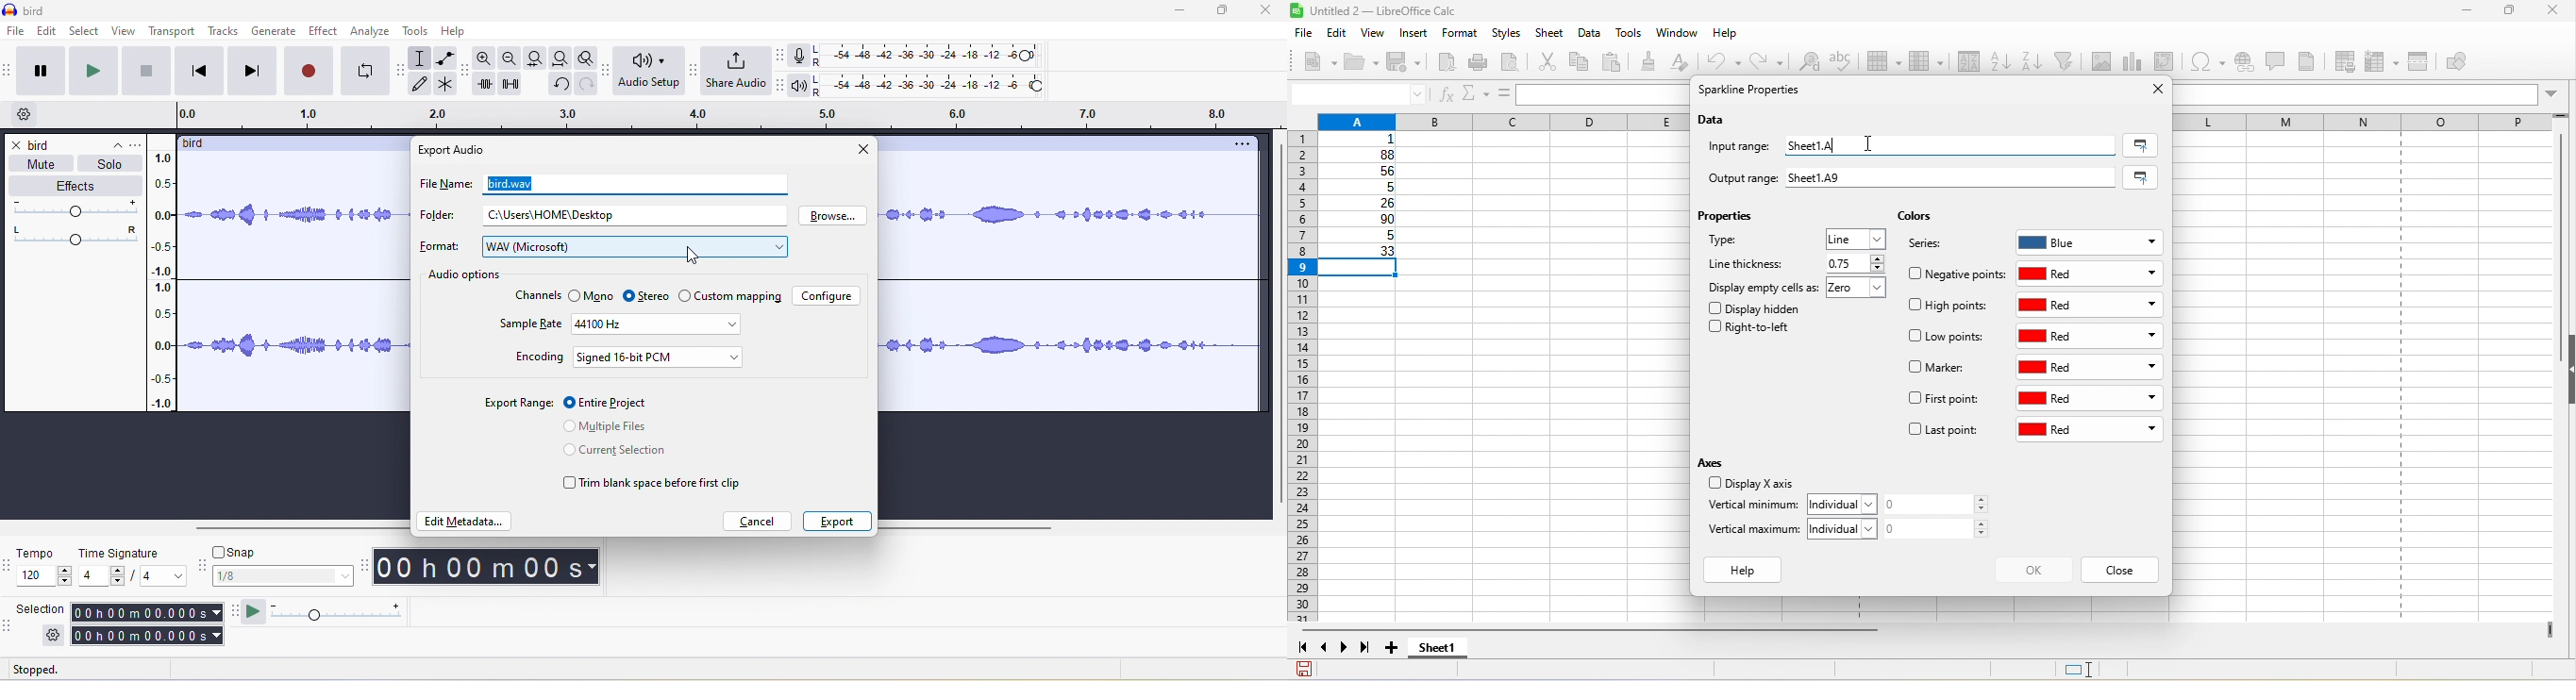  I want to click on individual, so click(1847, 503).